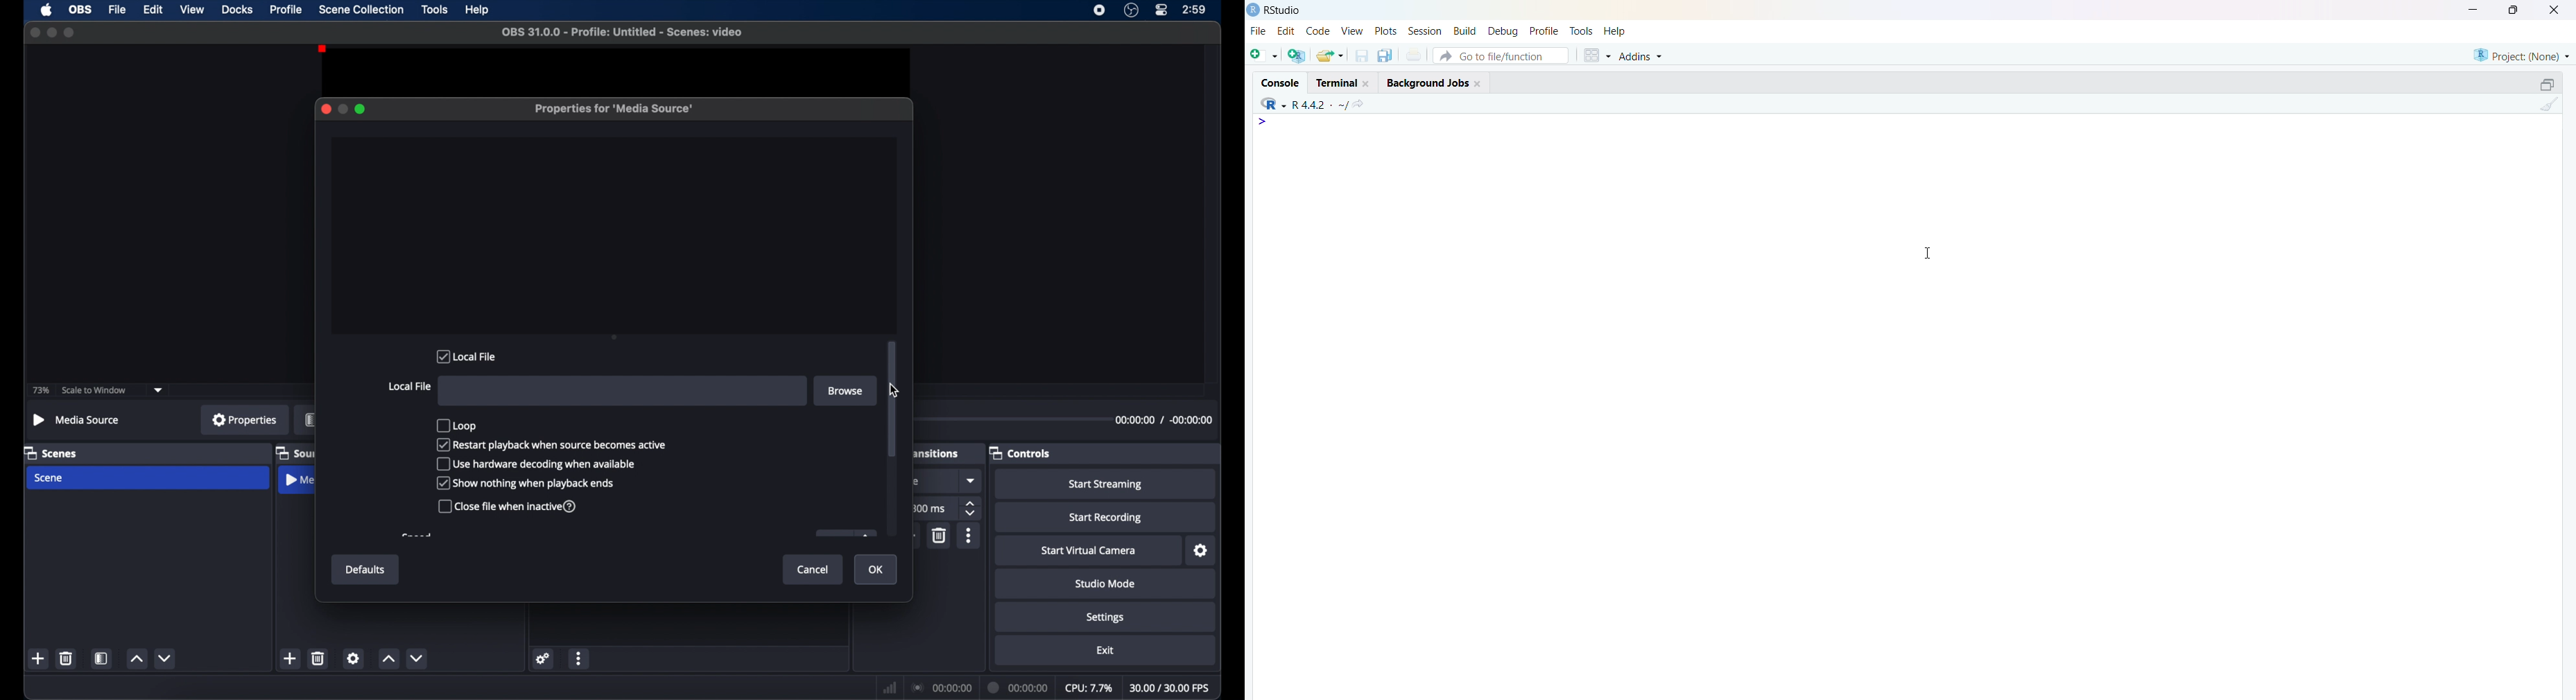  I want to click on build, so click(1467, 31).